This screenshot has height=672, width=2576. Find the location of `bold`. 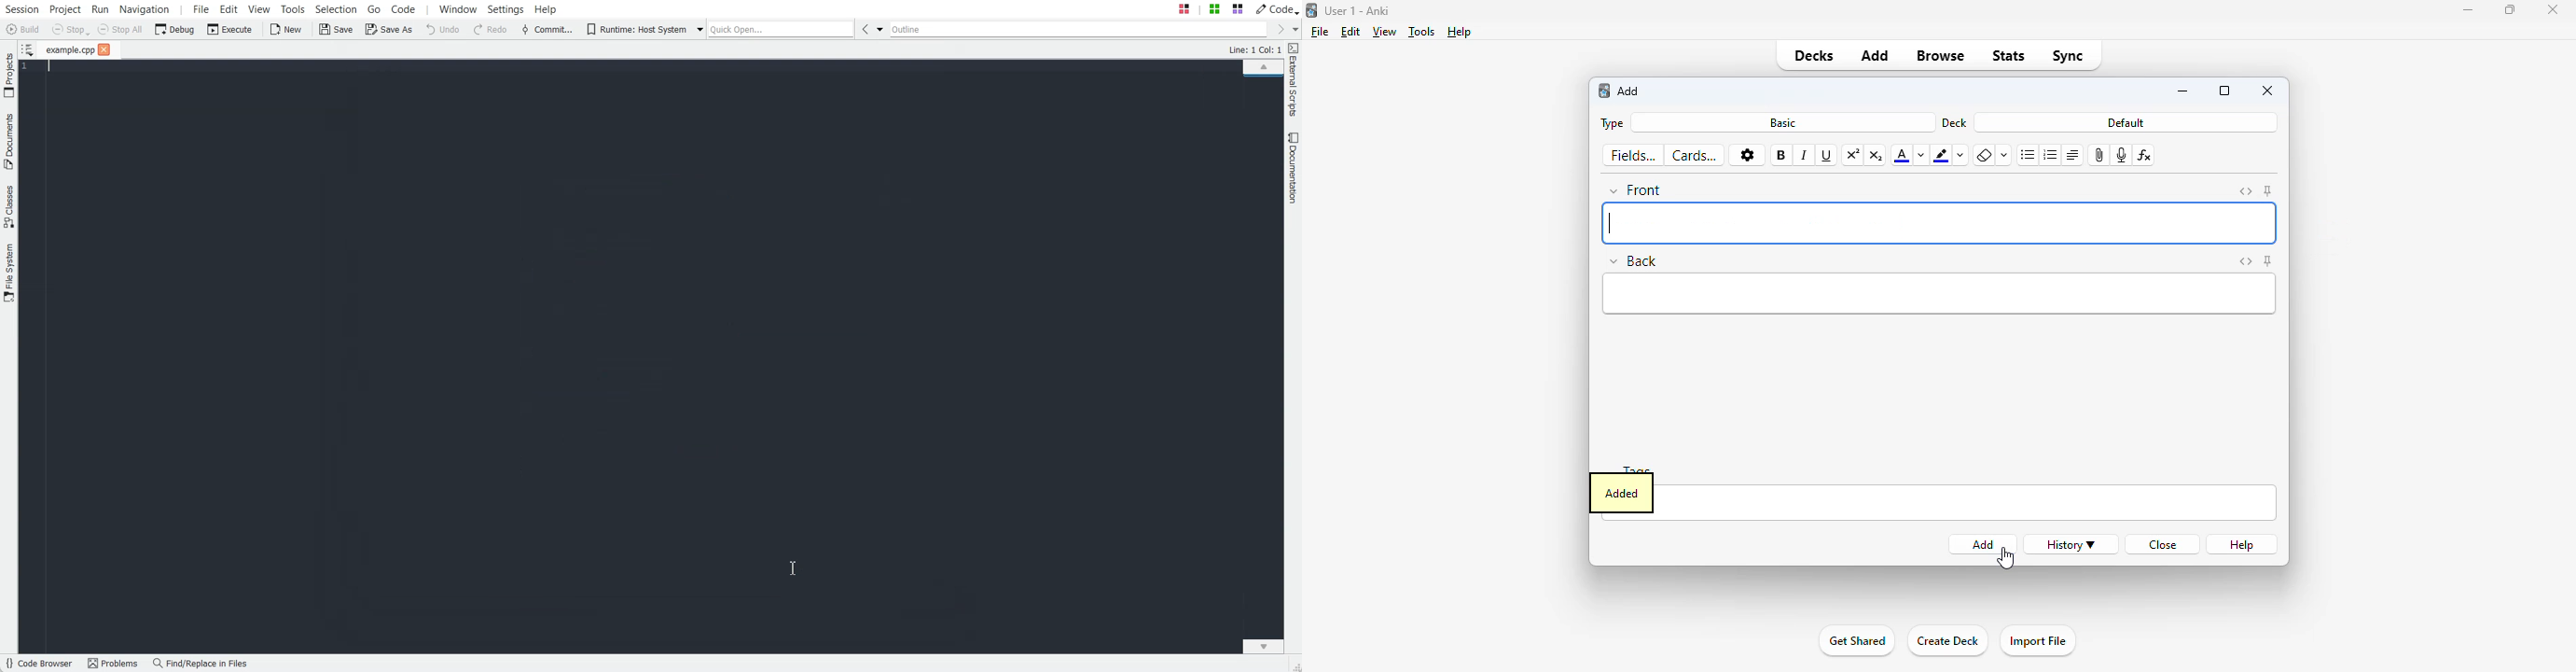

bold is located at coordinates (1780, 155).